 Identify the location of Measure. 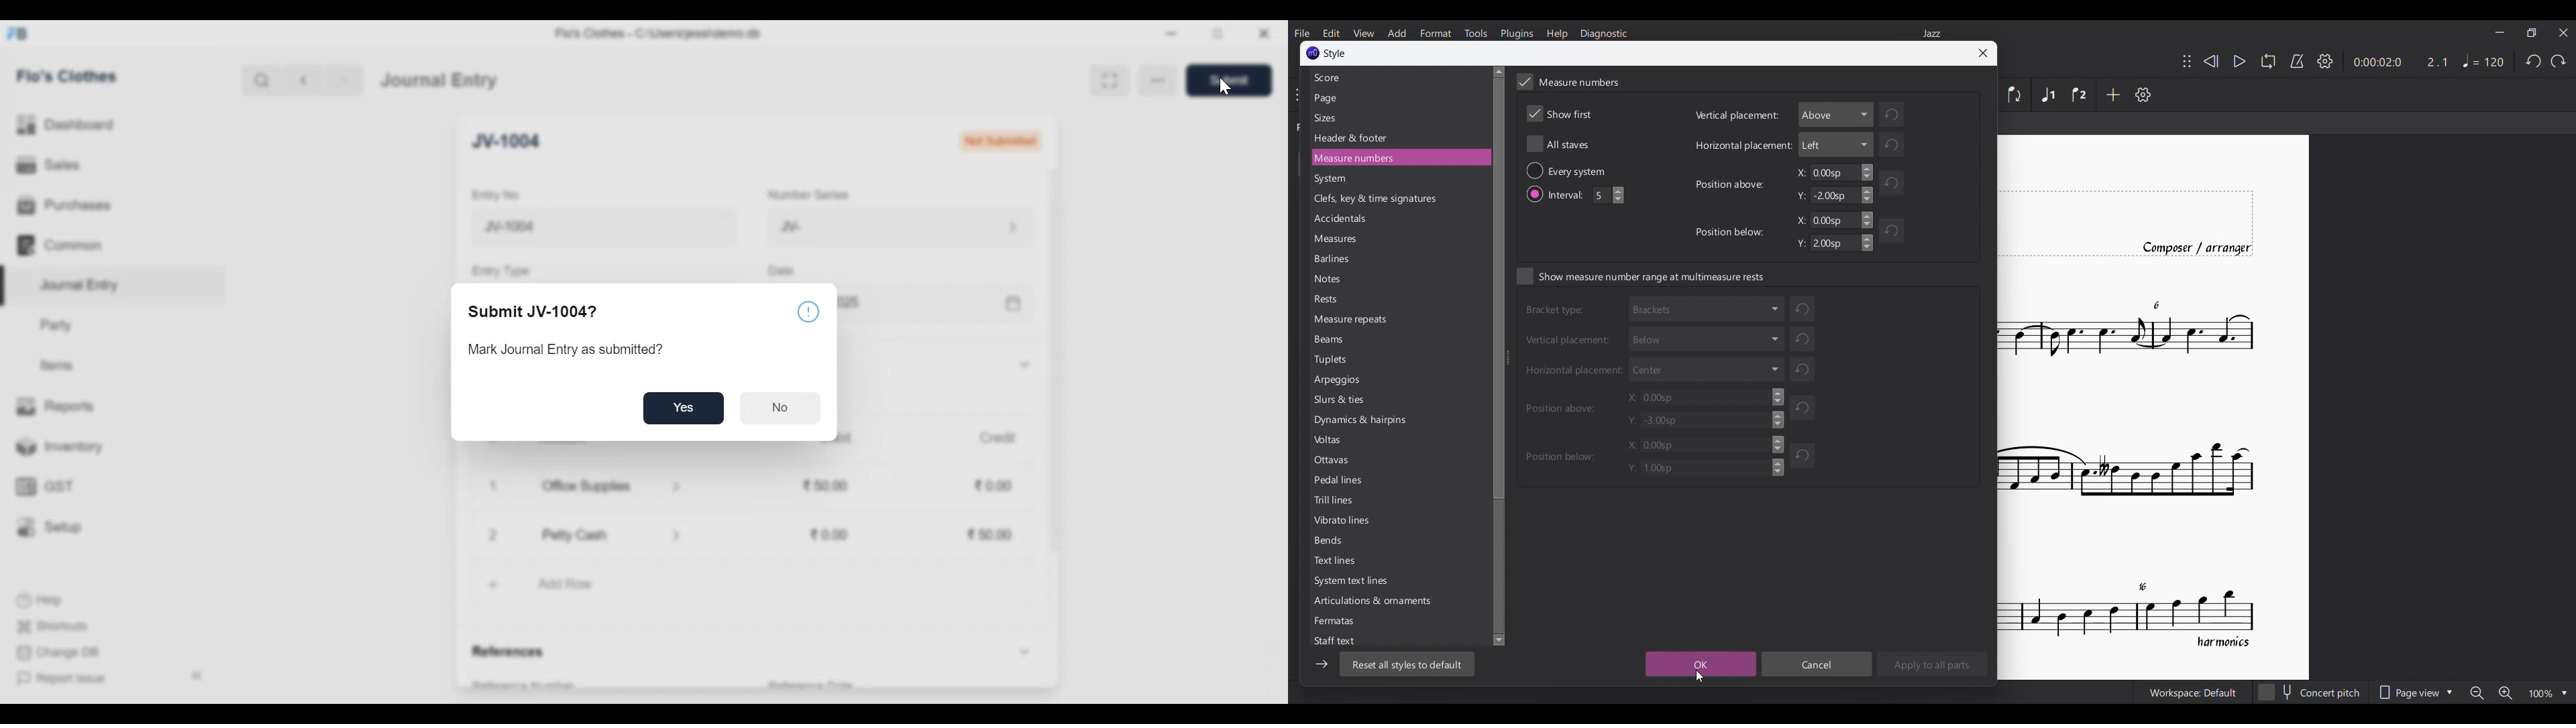
(1364, 158).